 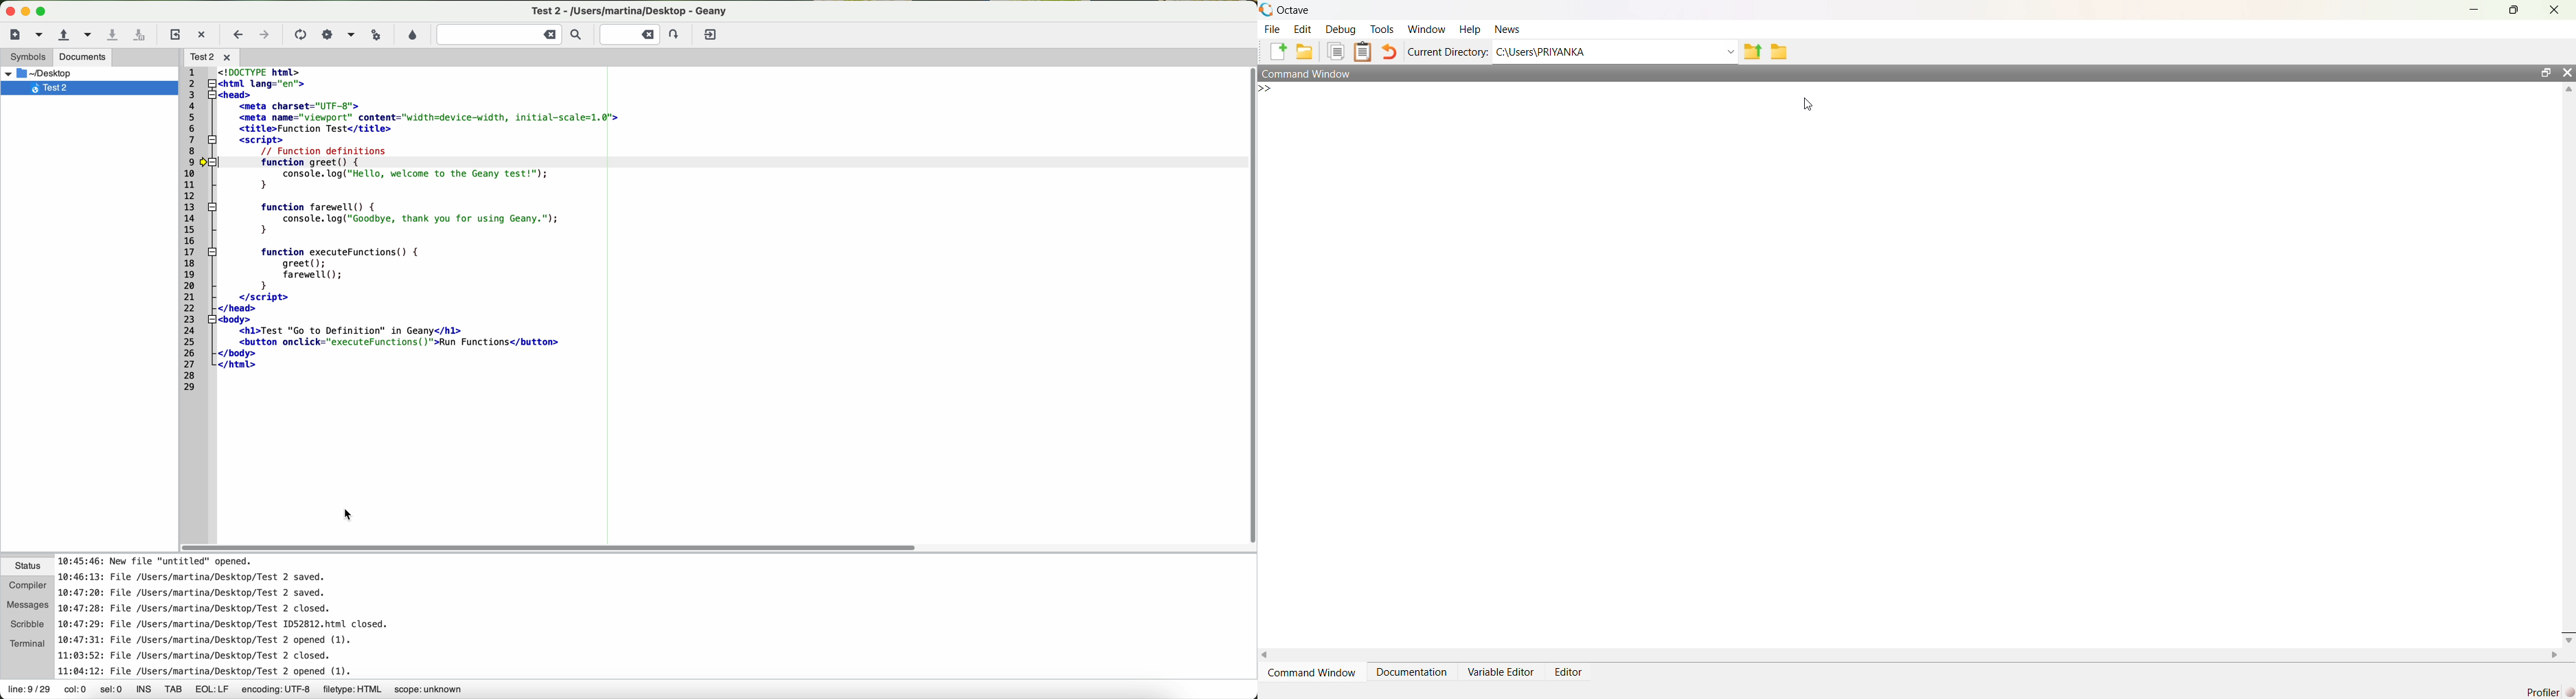 I want to click on Left Scroll, so click(x=1266, y=654).